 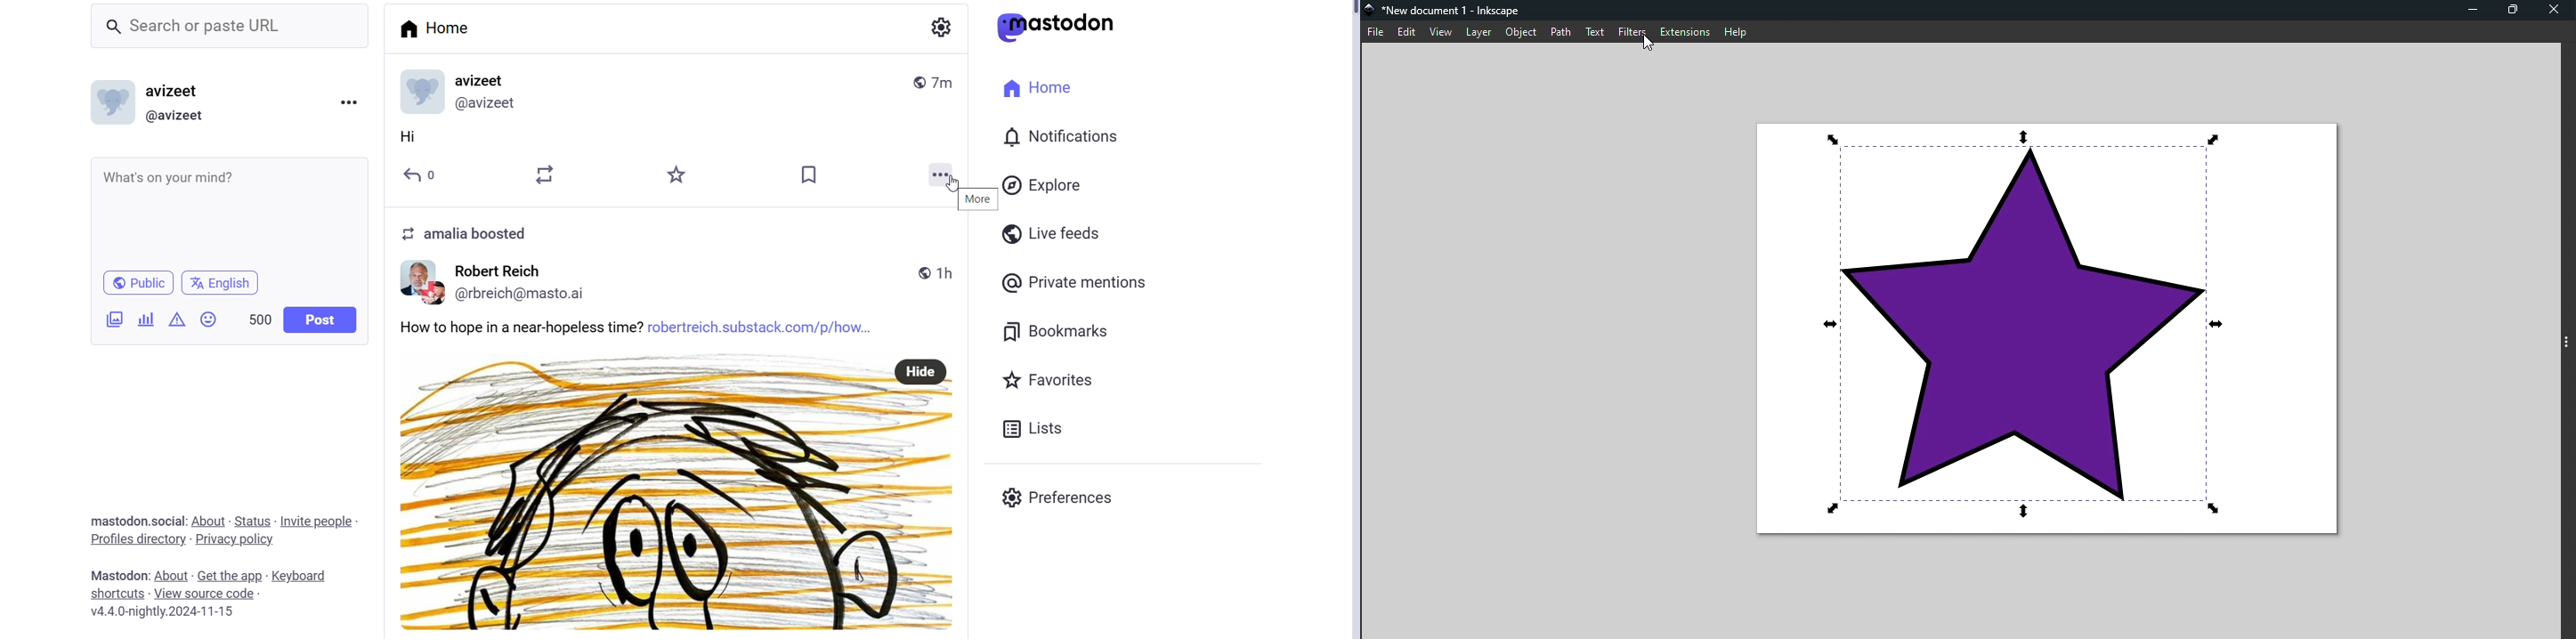 What do you see at coordinates (1076, 283) in the screenshot?
I see `Private Mentions` at bounding box center [1076, 283].